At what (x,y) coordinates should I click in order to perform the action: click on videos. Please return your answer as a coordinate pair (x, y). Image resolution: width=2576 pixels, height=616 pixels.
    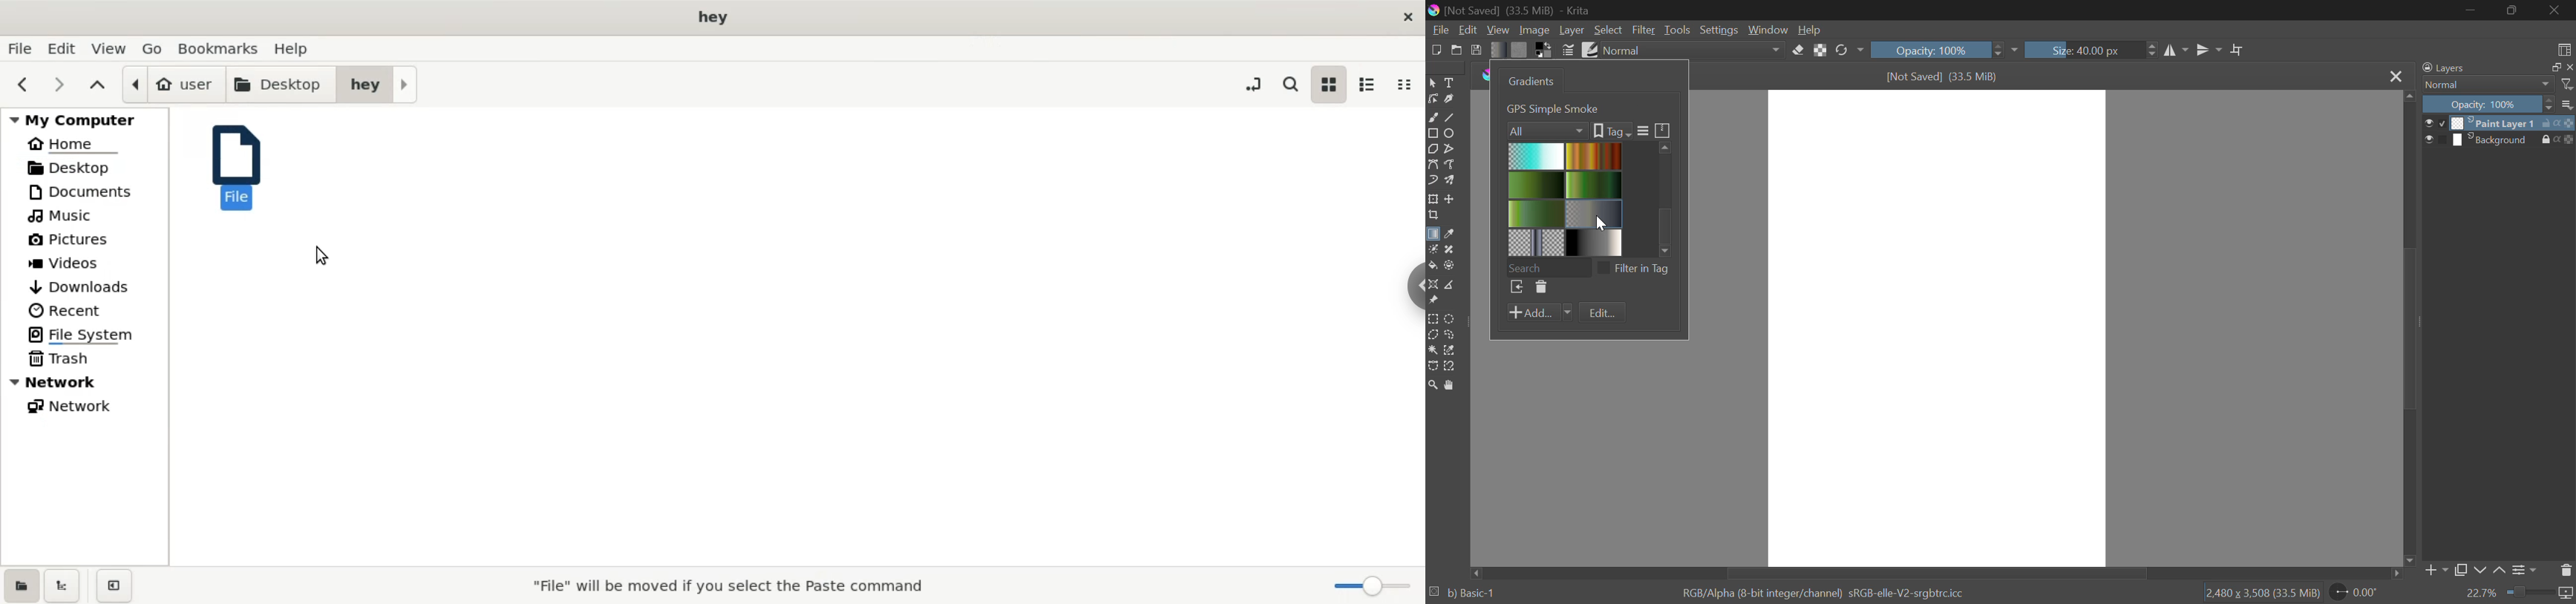
    Looking at the image, I should click on (89, 260).